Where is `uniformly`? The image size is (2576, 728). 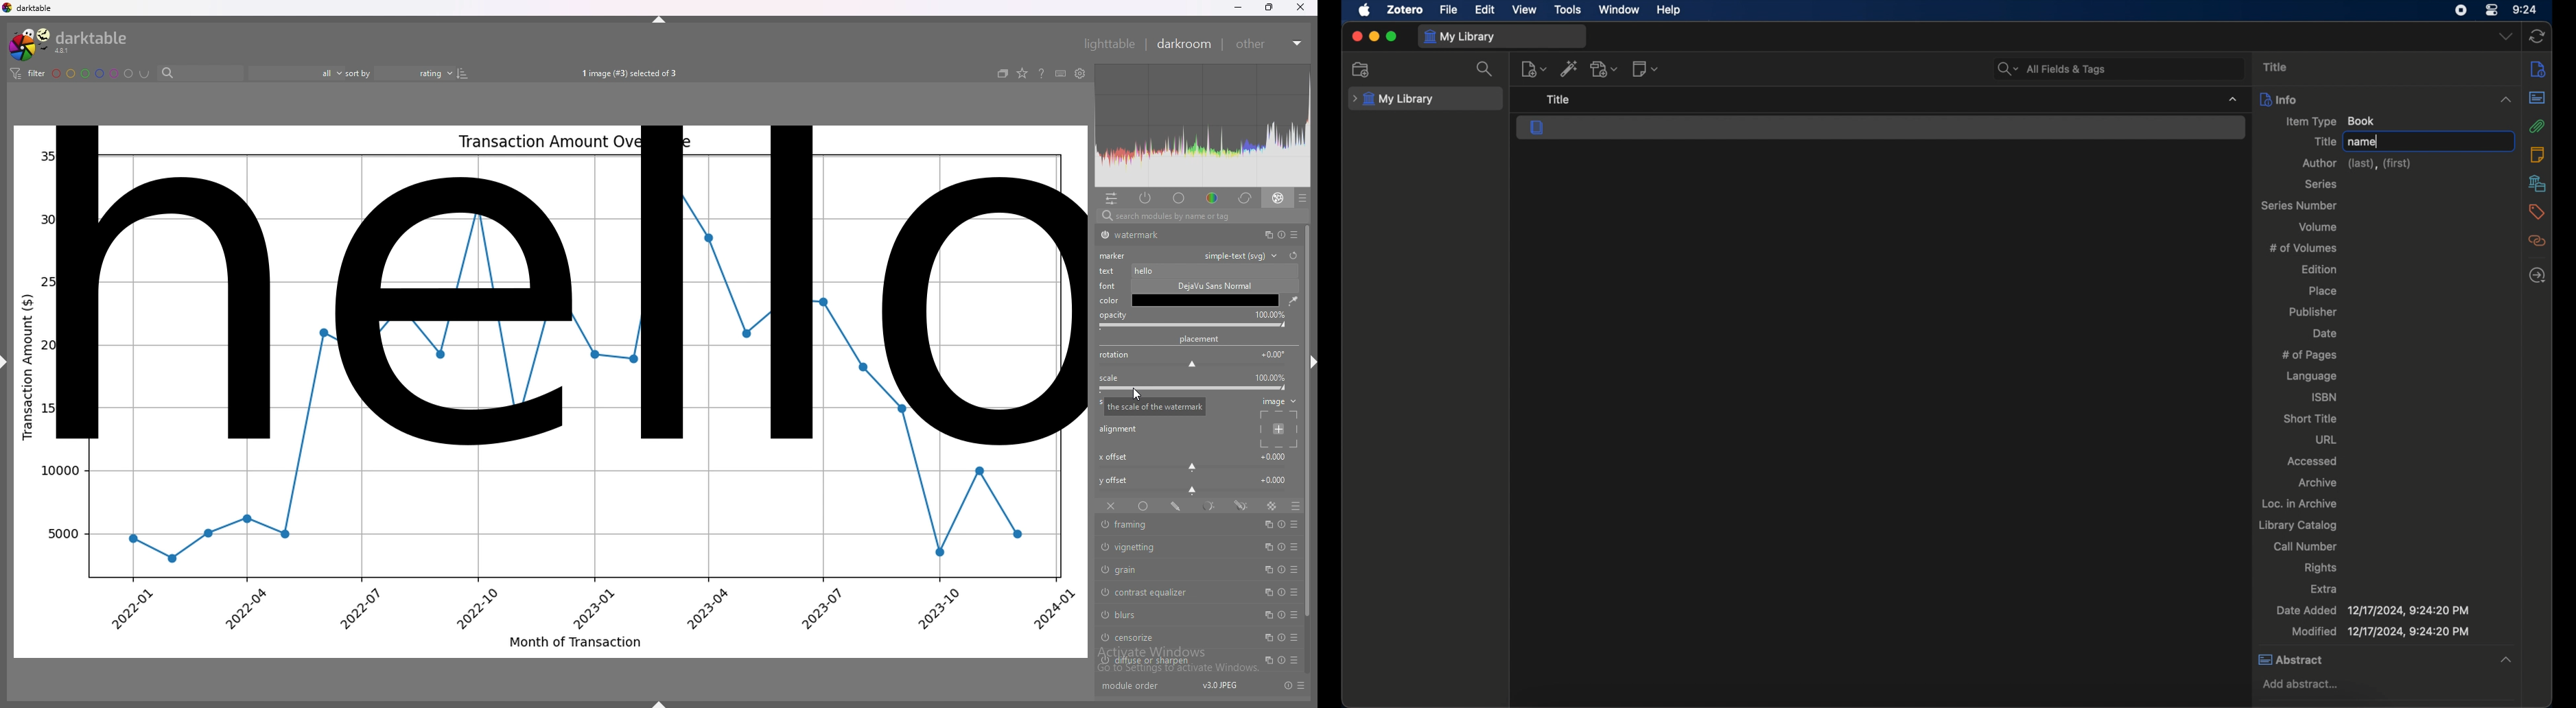 uniformly is located at coordinates (1143, 506).